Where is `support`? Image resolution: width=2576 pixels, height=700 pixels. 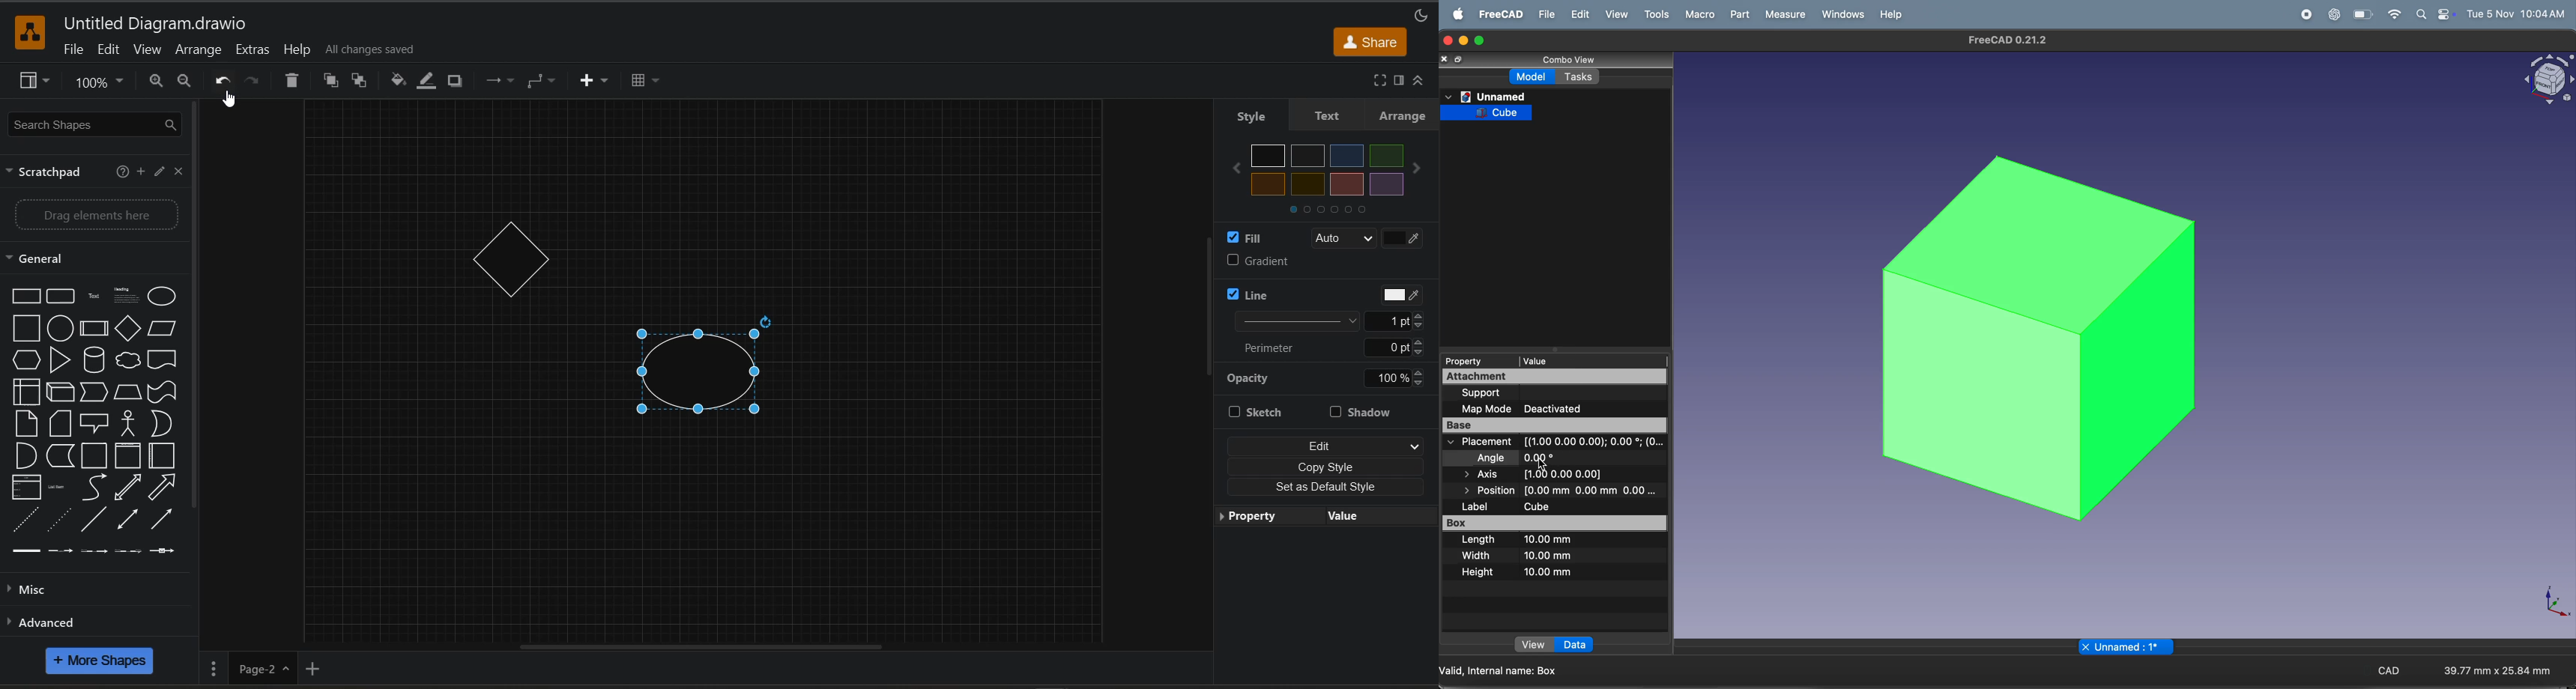
support is located at coordinates (1552, 393).